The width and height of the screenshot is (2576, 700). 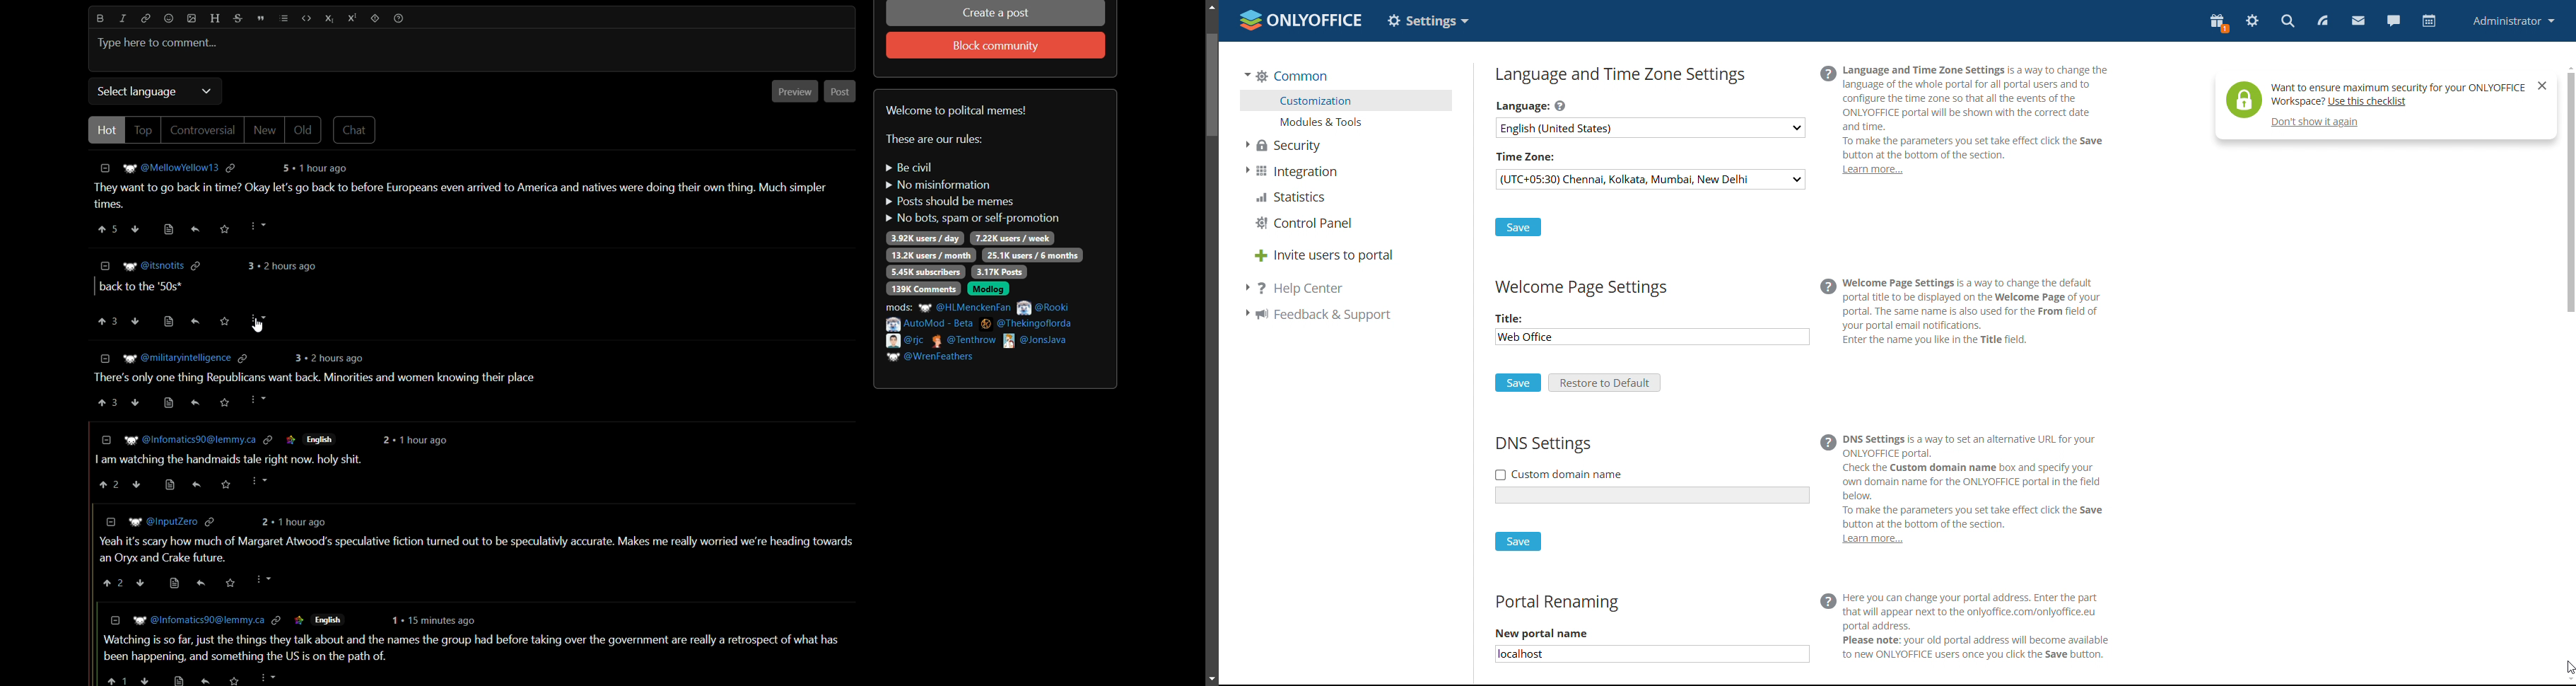 I want to click on close, so click(x=2542, y=86).